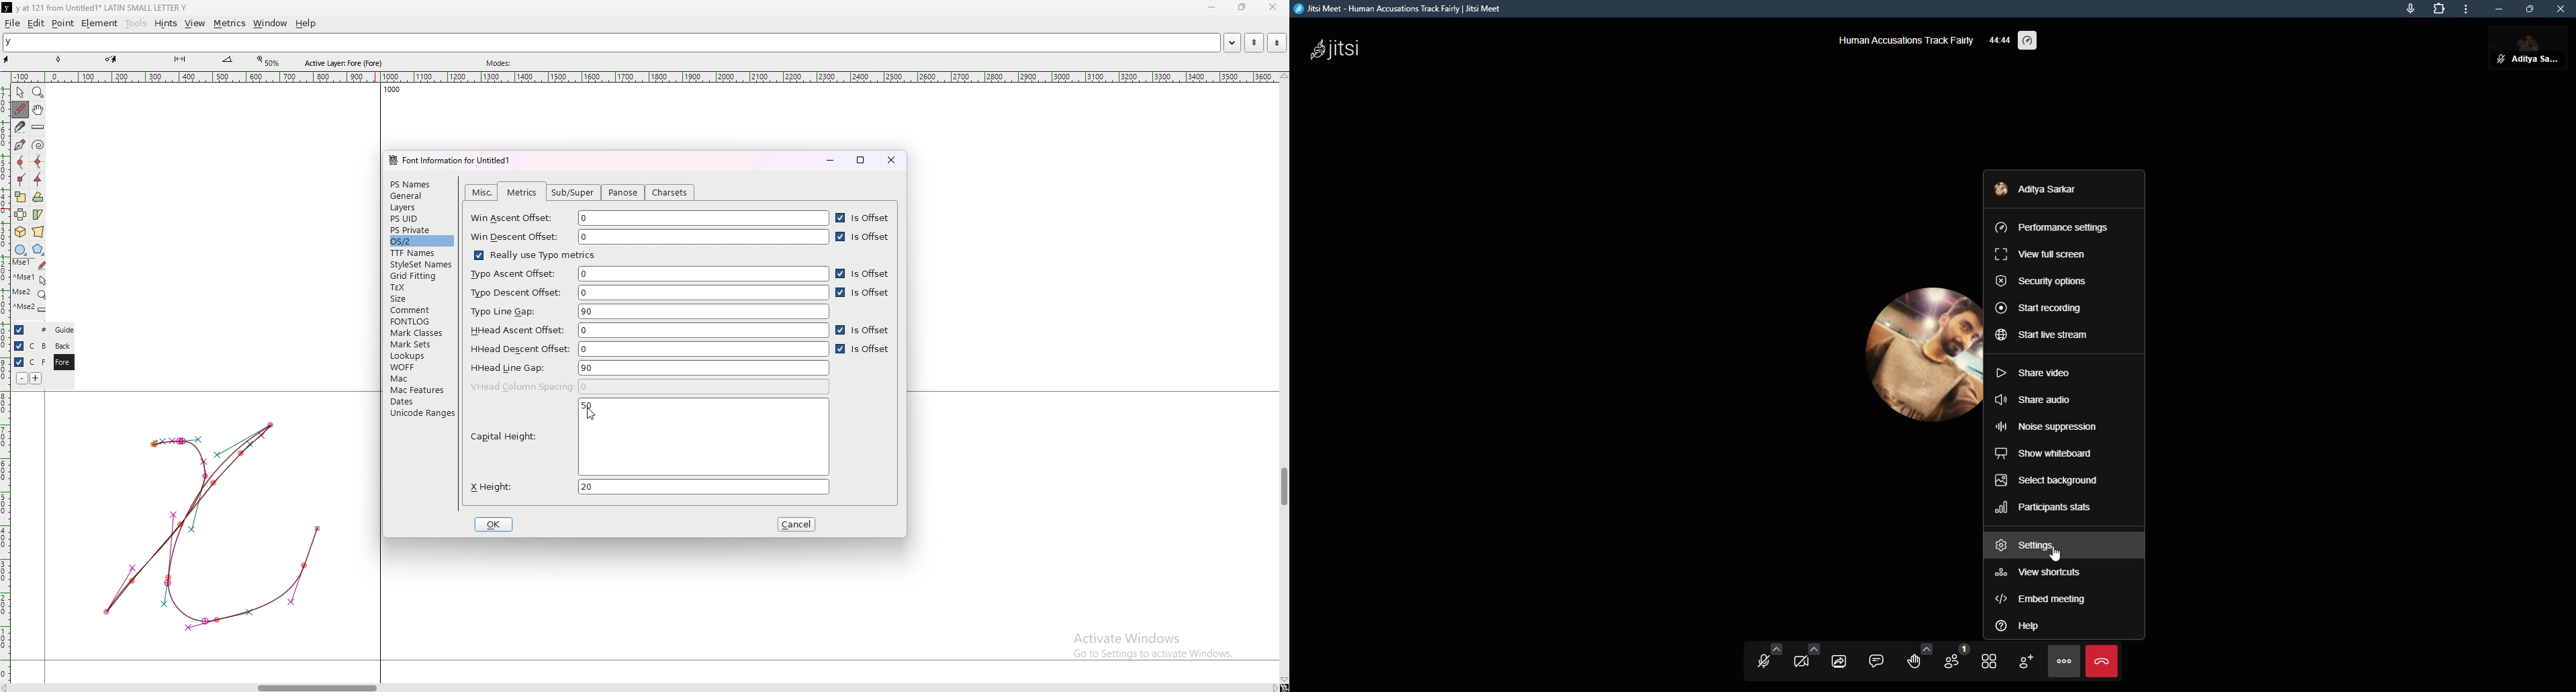  I want to click on jitsi, so click(1338, 50).